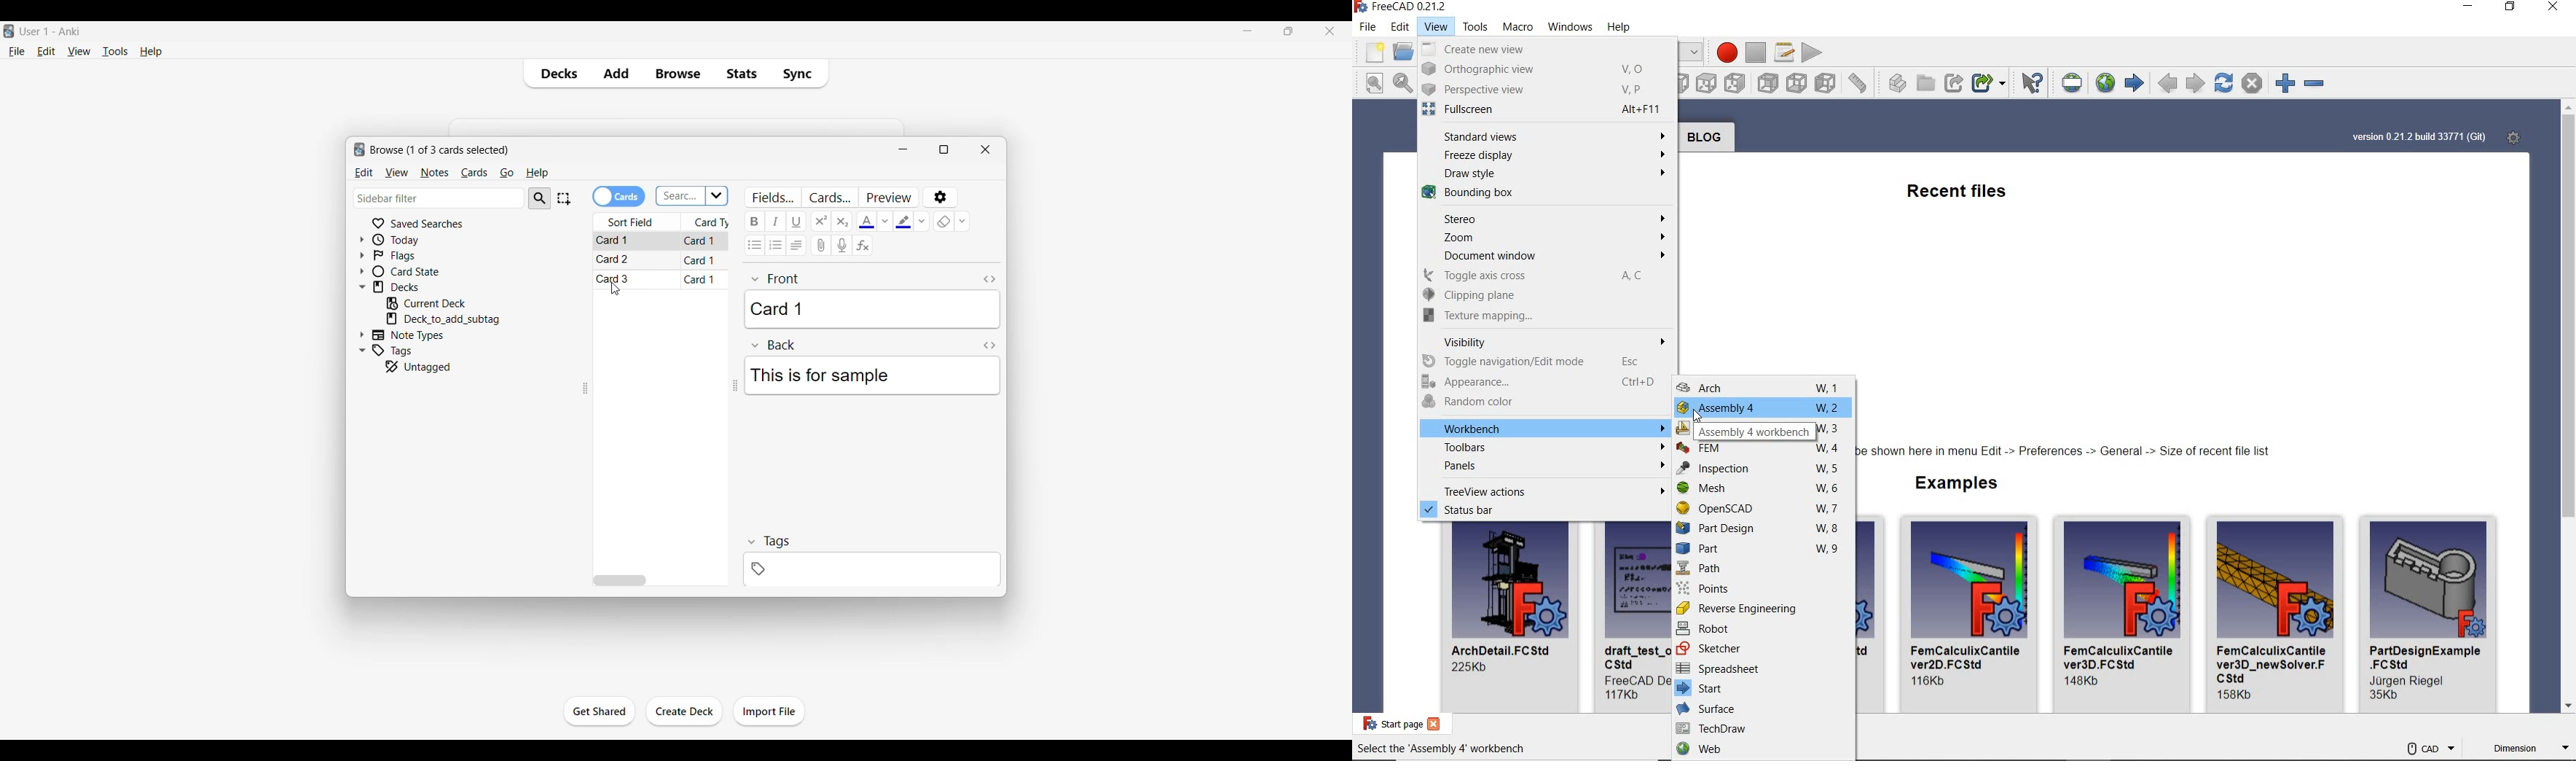 The height and width of the screenshot is (784, 2576). What do you see at coordinates (2124, 615) in the screenshot?
I see `FemCalculixCantile` at bounding box center [2124, 615].